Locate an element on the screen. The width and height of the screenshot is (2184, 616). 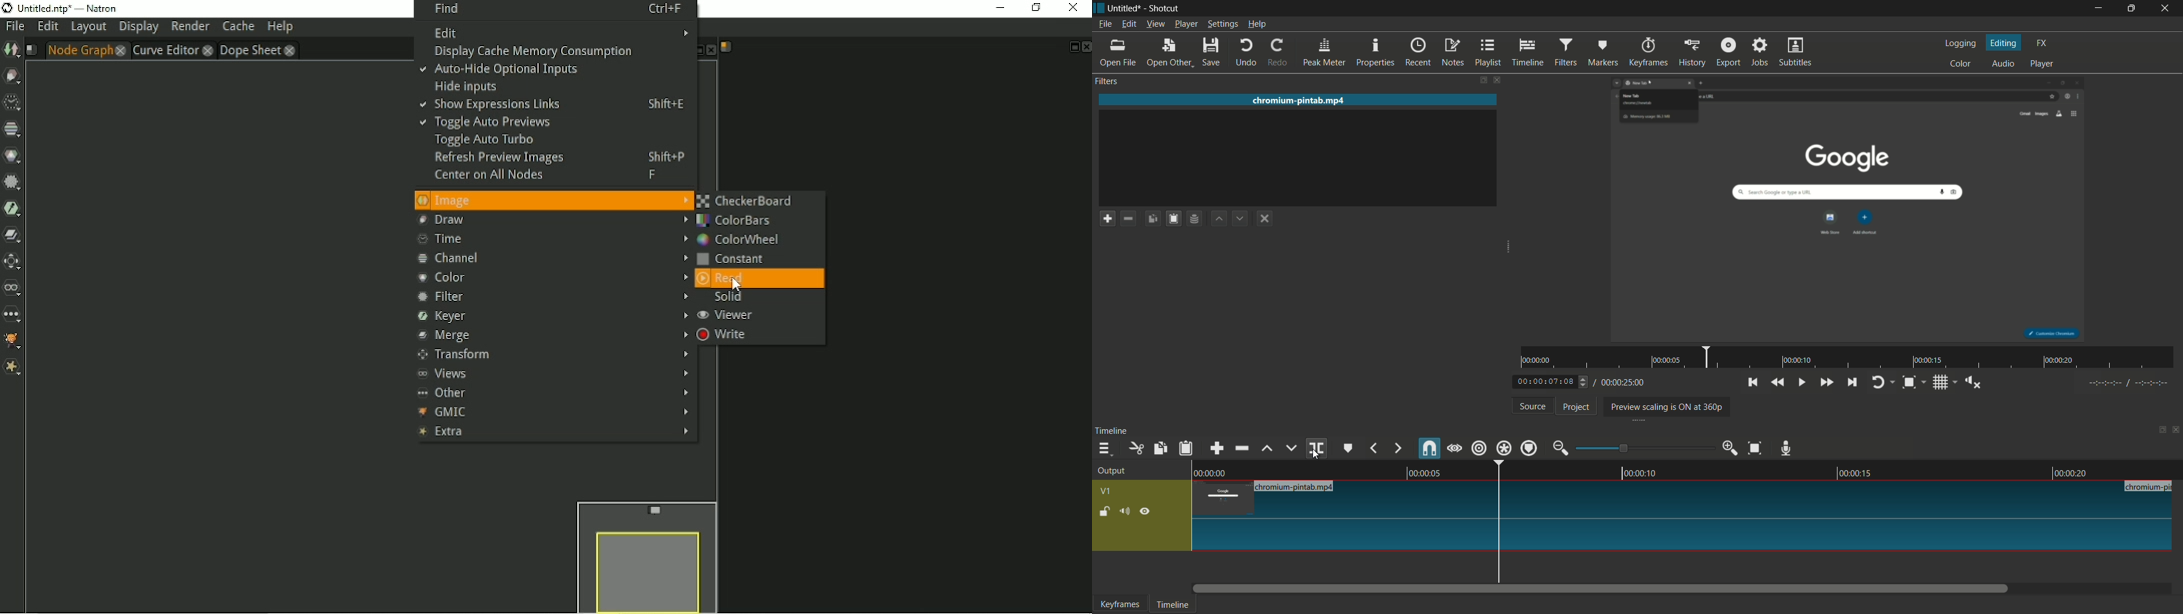
deselect a filter is located at coordinates (1264, 218).